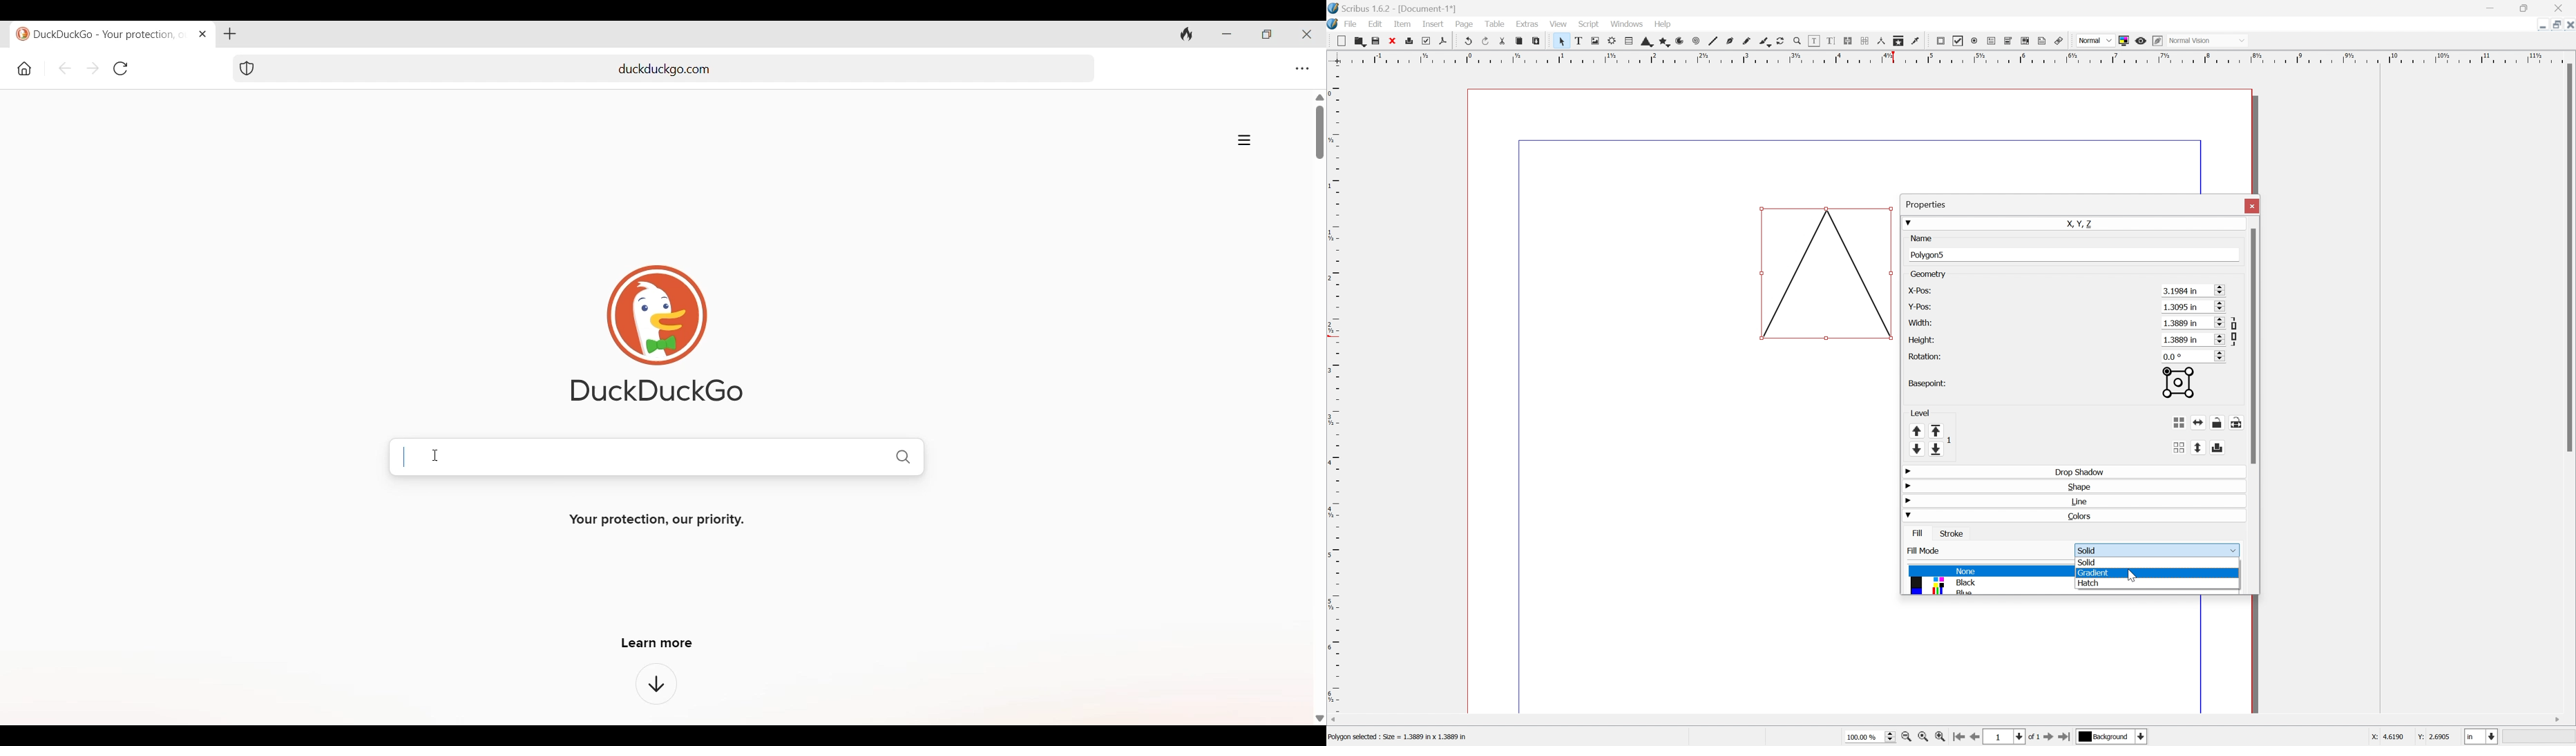 The height and width of the screenshot is (756, 2576). I want to click on Geometry, so click(1929, 274).